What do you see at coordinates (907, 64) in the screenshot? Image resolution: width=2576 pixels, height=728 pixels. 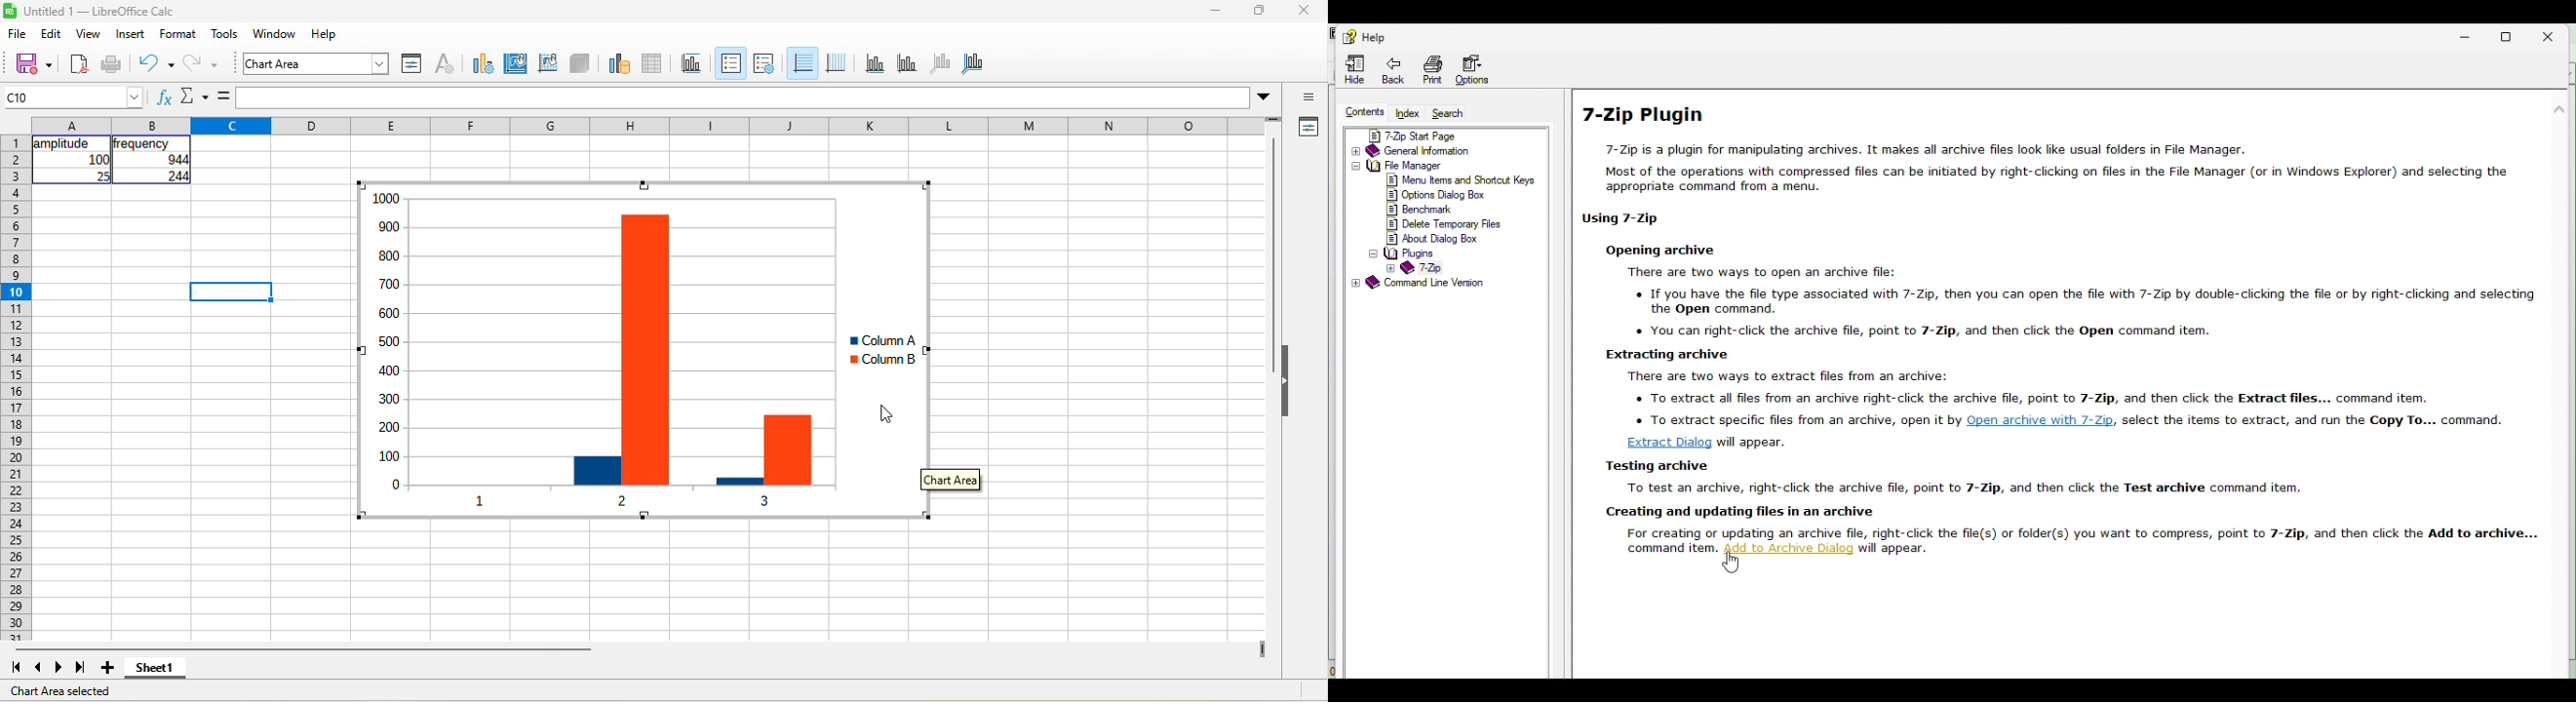 I see `y axis` at bounding box center [907, 64].